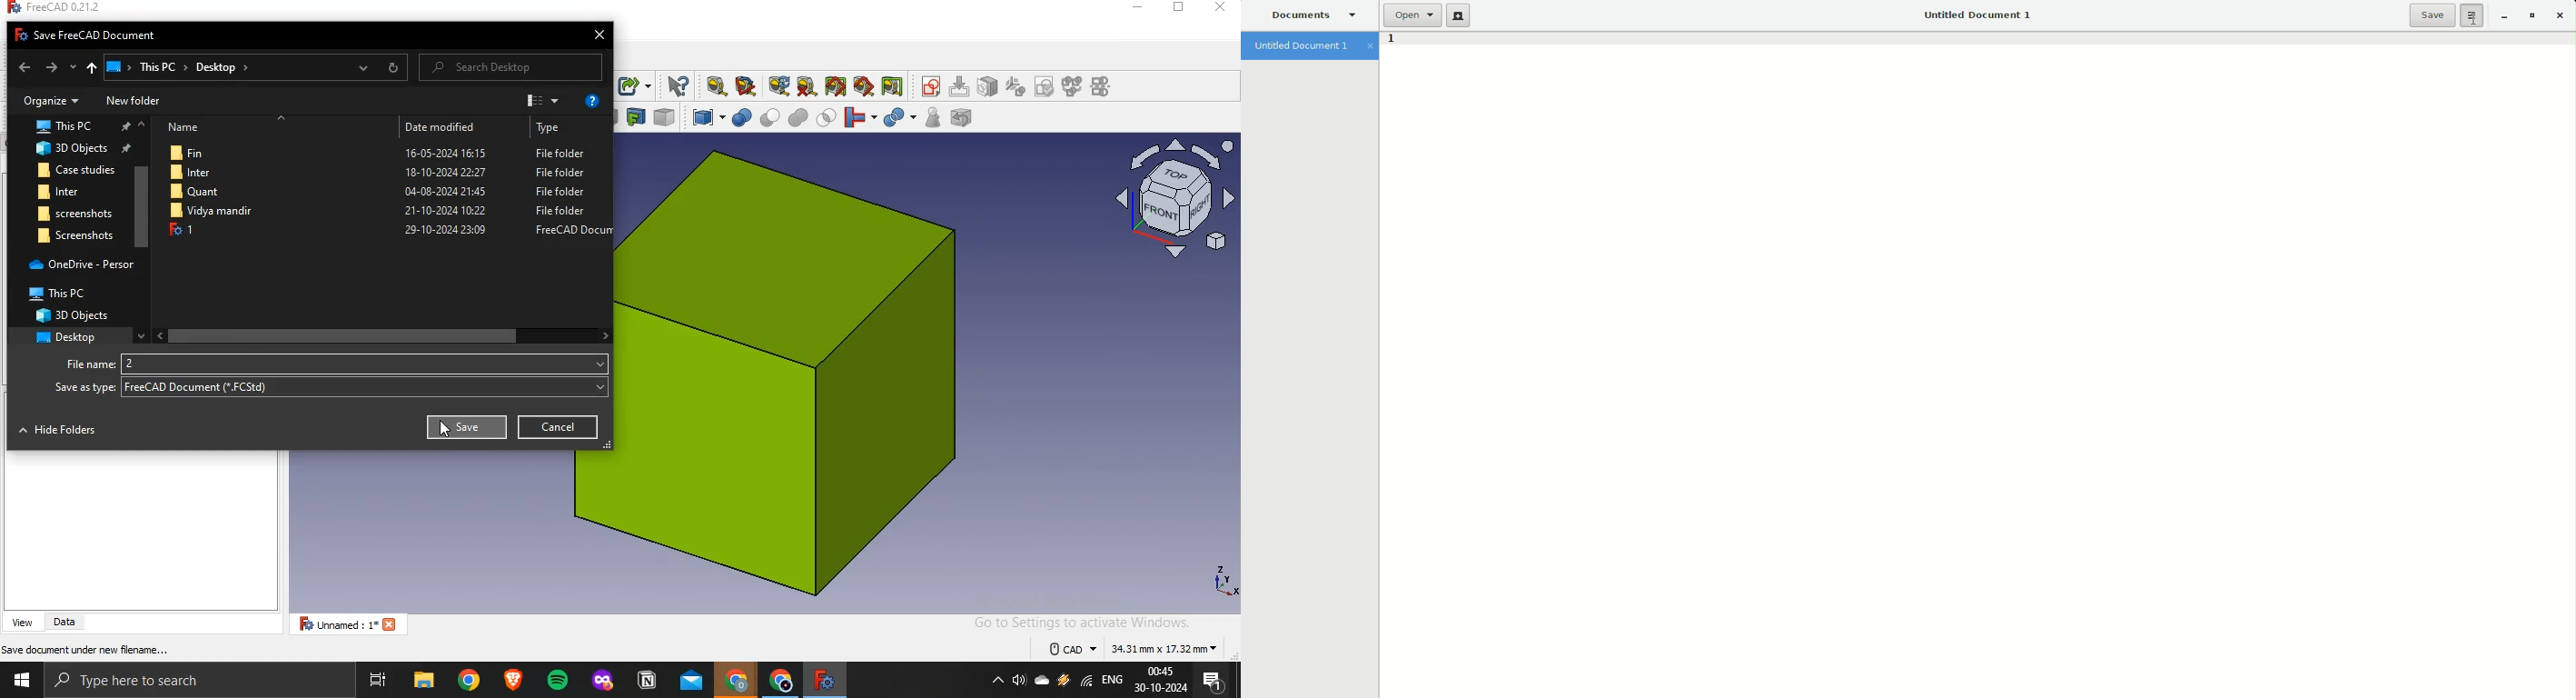 Image resolution: width=2576 pixels, height=700 pixels. What do you see at coordinates (72, 65) in the screenshot?
I see `recent locations` at bounding box center [72, 65].